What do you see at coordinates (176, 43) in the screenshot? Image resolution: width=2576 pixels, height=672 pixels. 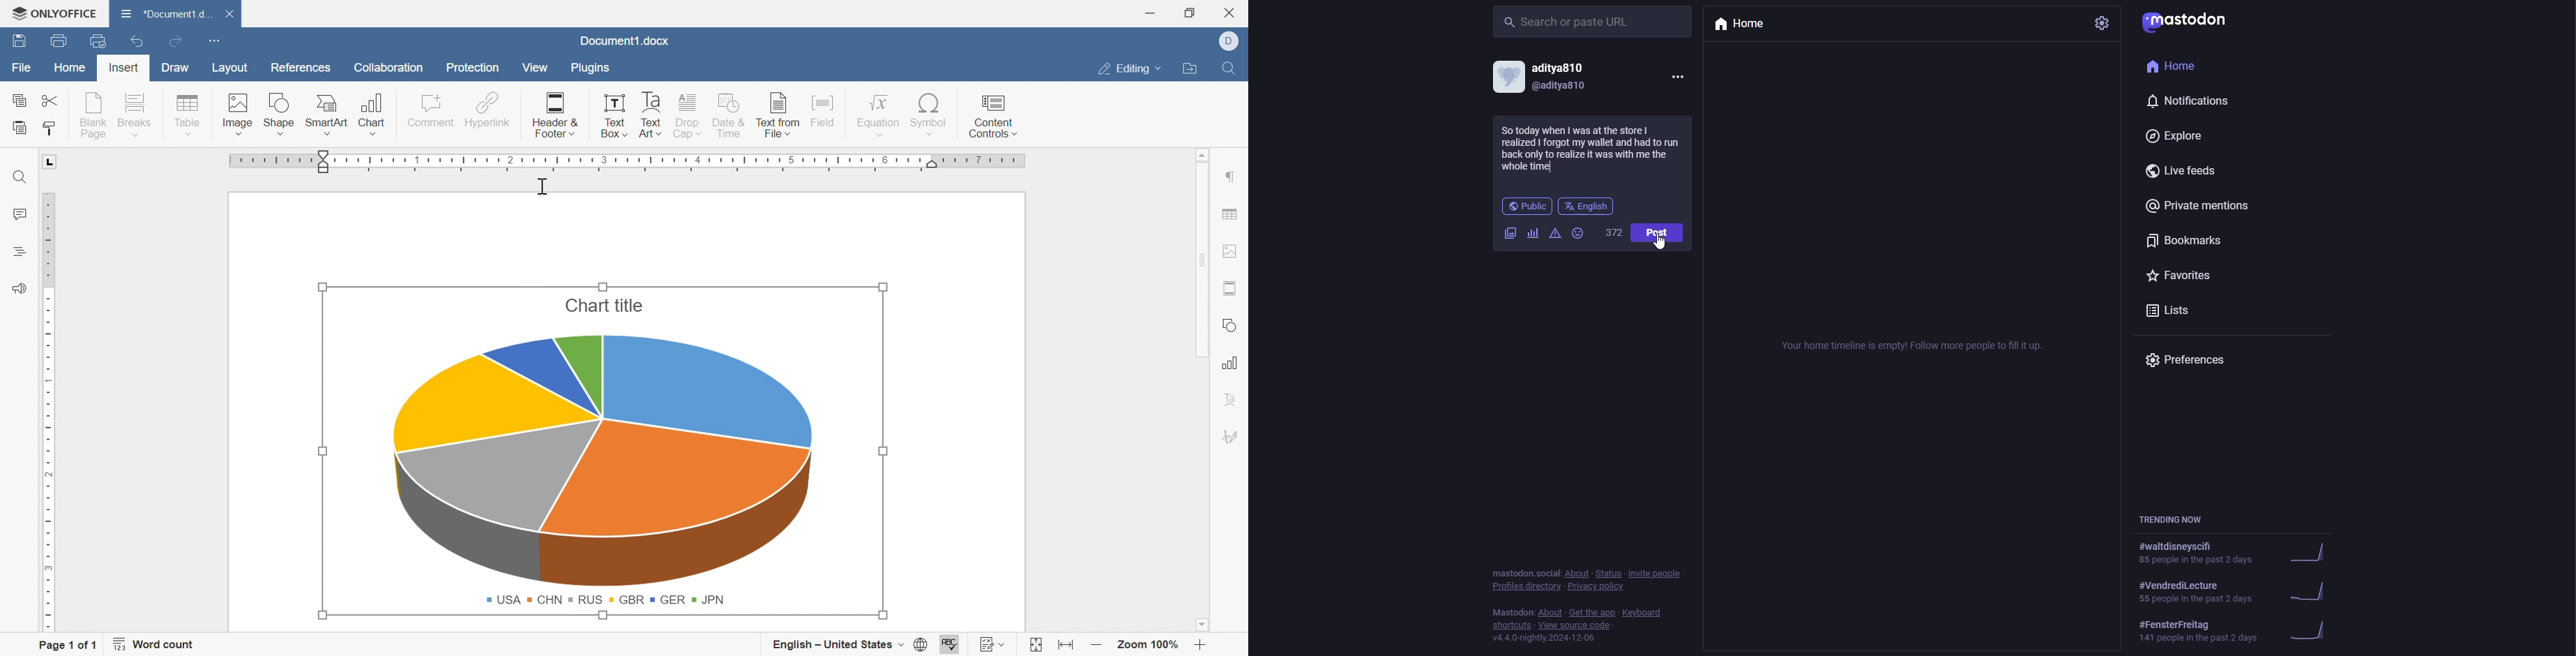 I see `Redo` at bounding box center [176, 43].